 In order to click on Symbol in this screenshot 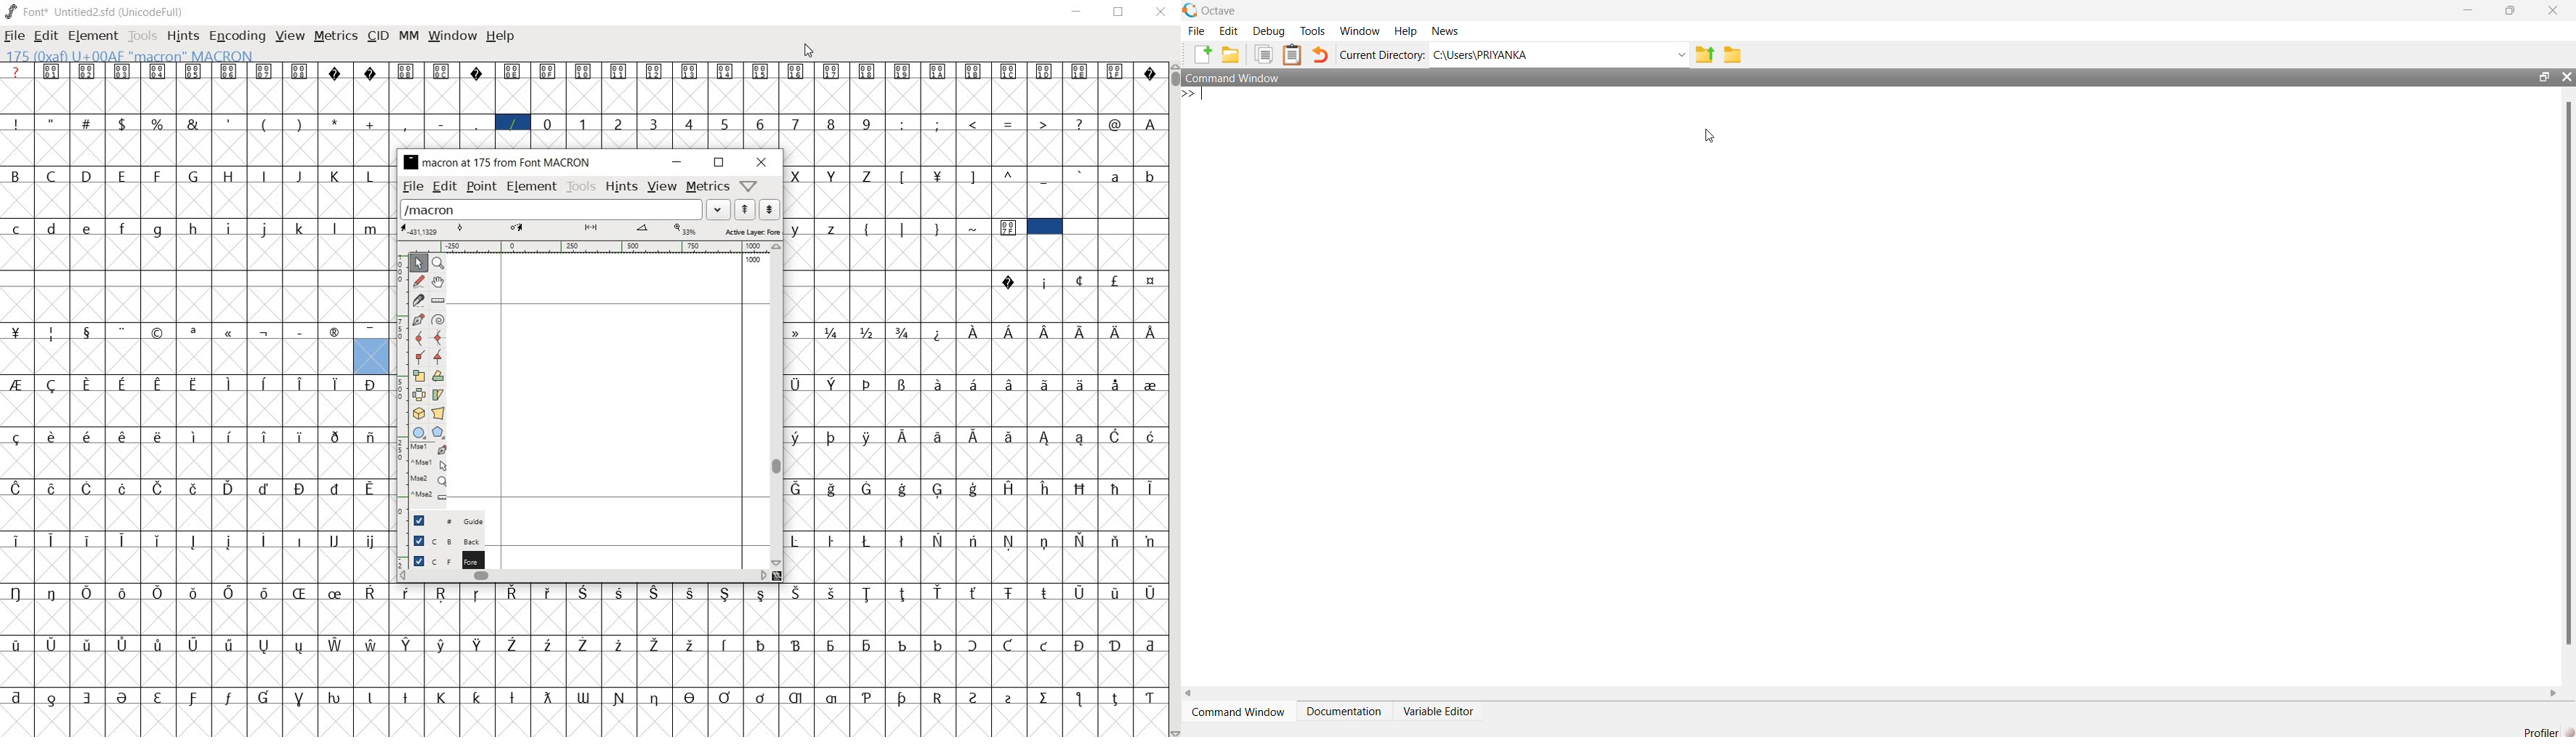, I will do `click(195, 696)`.